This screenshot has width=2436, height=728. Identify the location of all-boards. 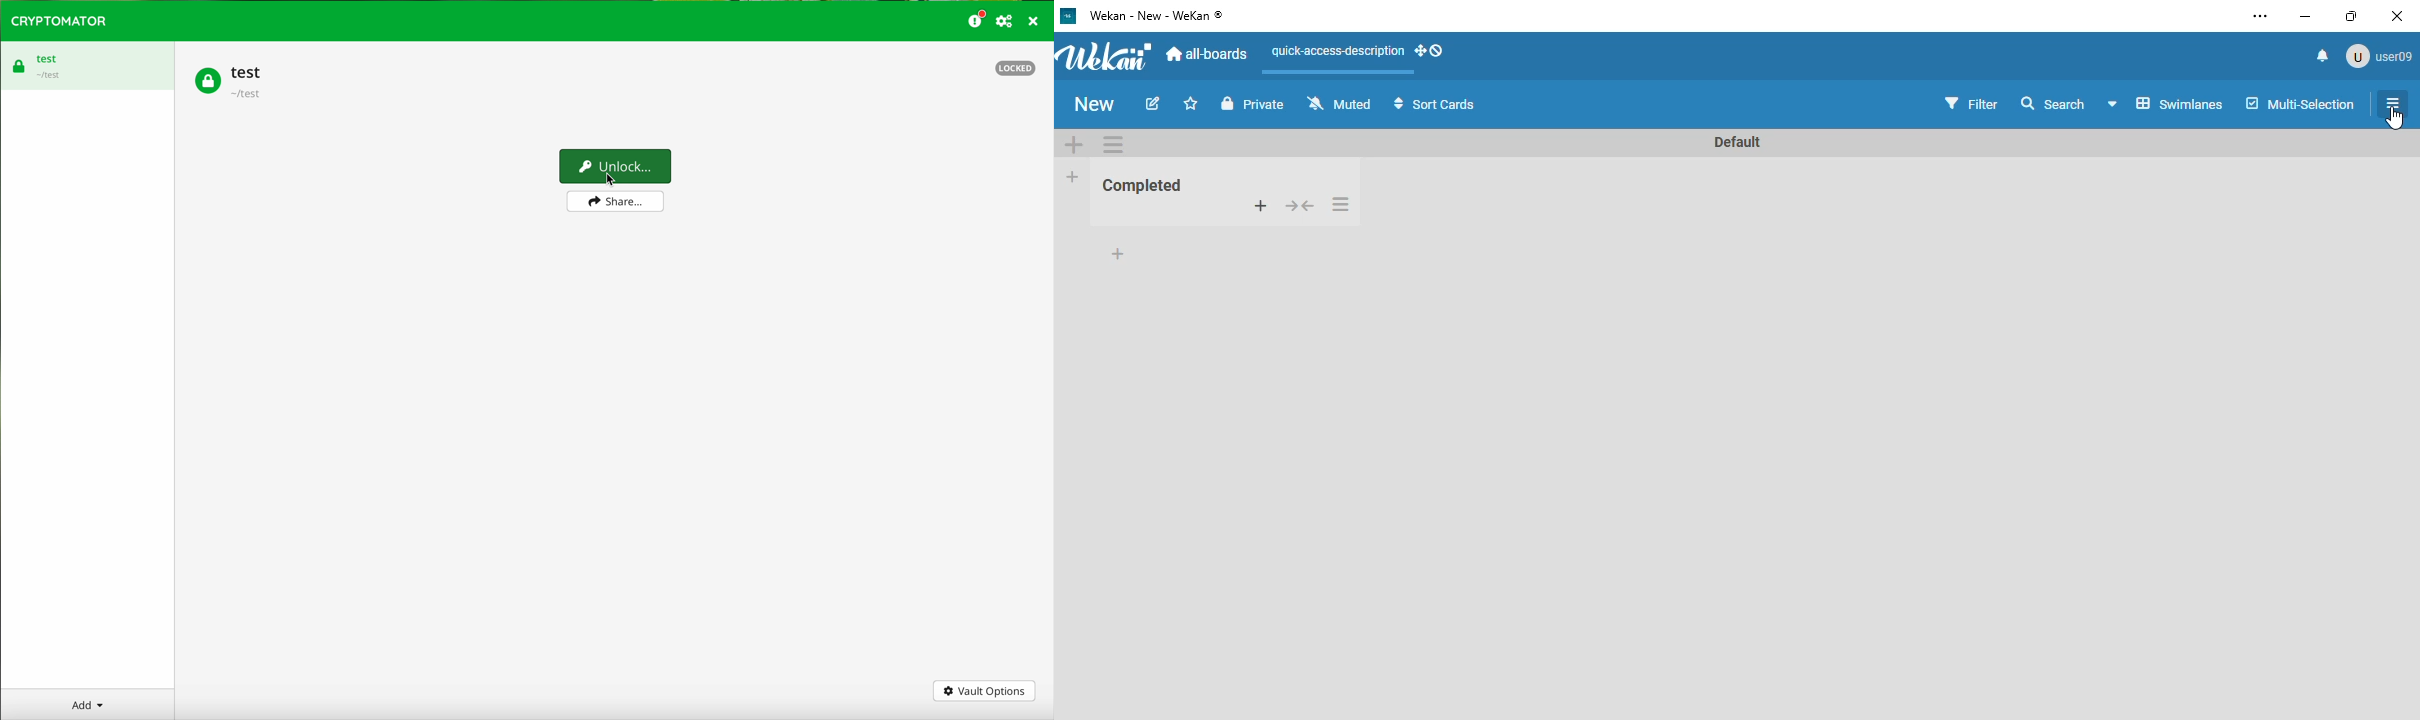
(1210, 55).